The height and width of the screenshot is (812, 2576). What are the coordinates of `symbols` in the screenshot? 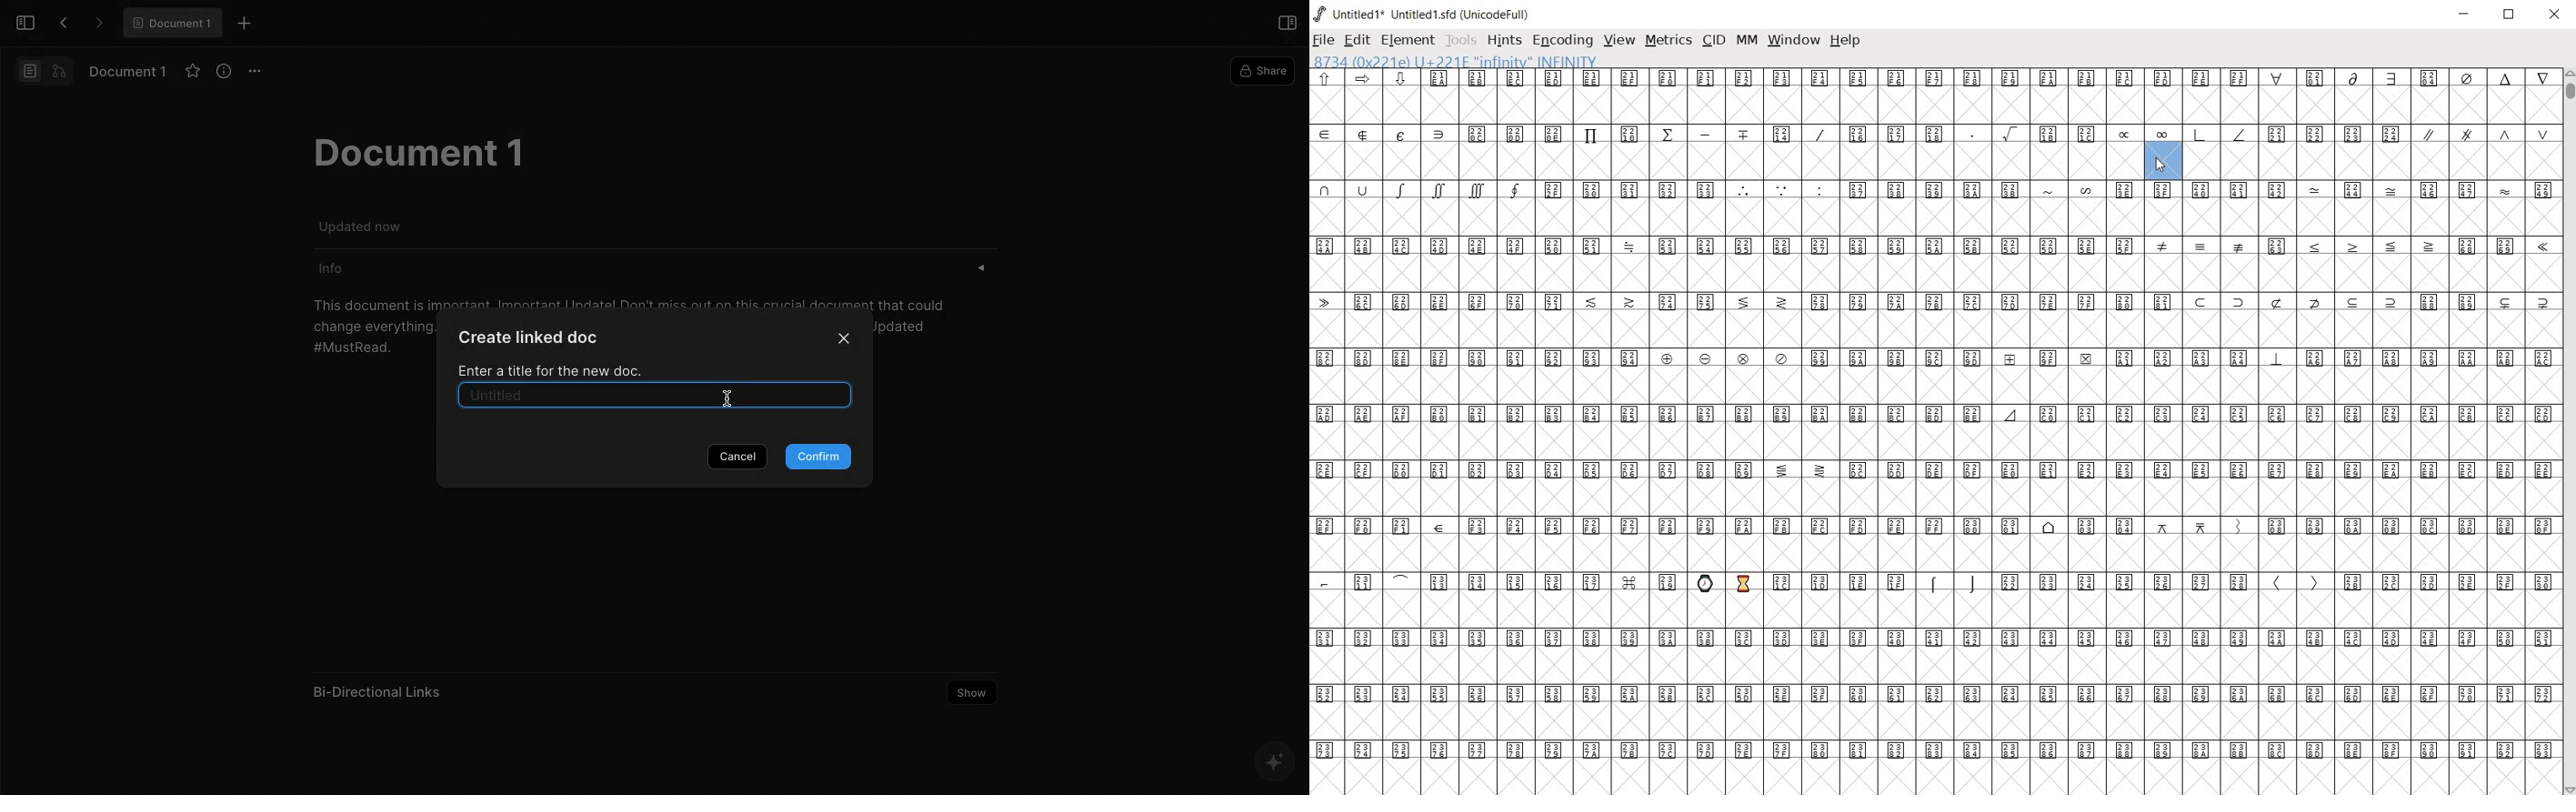 It's located at (2486, 132).